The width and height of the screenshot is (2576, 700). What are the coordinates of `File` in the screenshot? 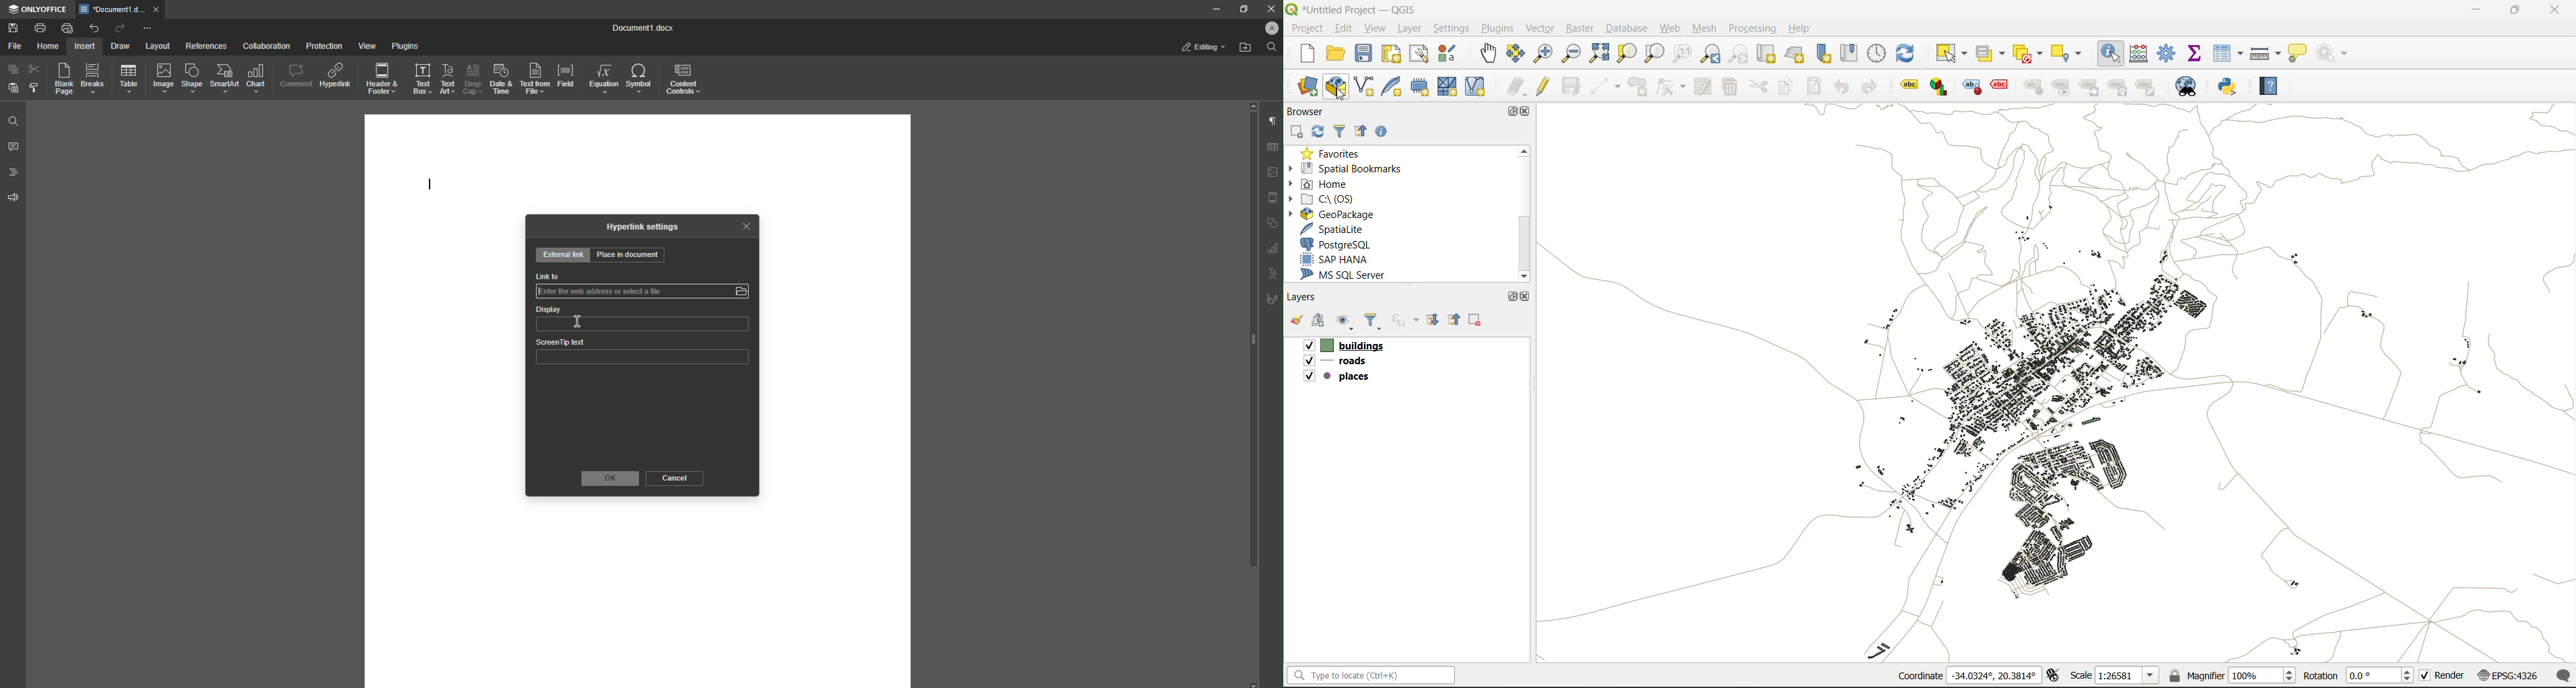 It's located at (15, 46).